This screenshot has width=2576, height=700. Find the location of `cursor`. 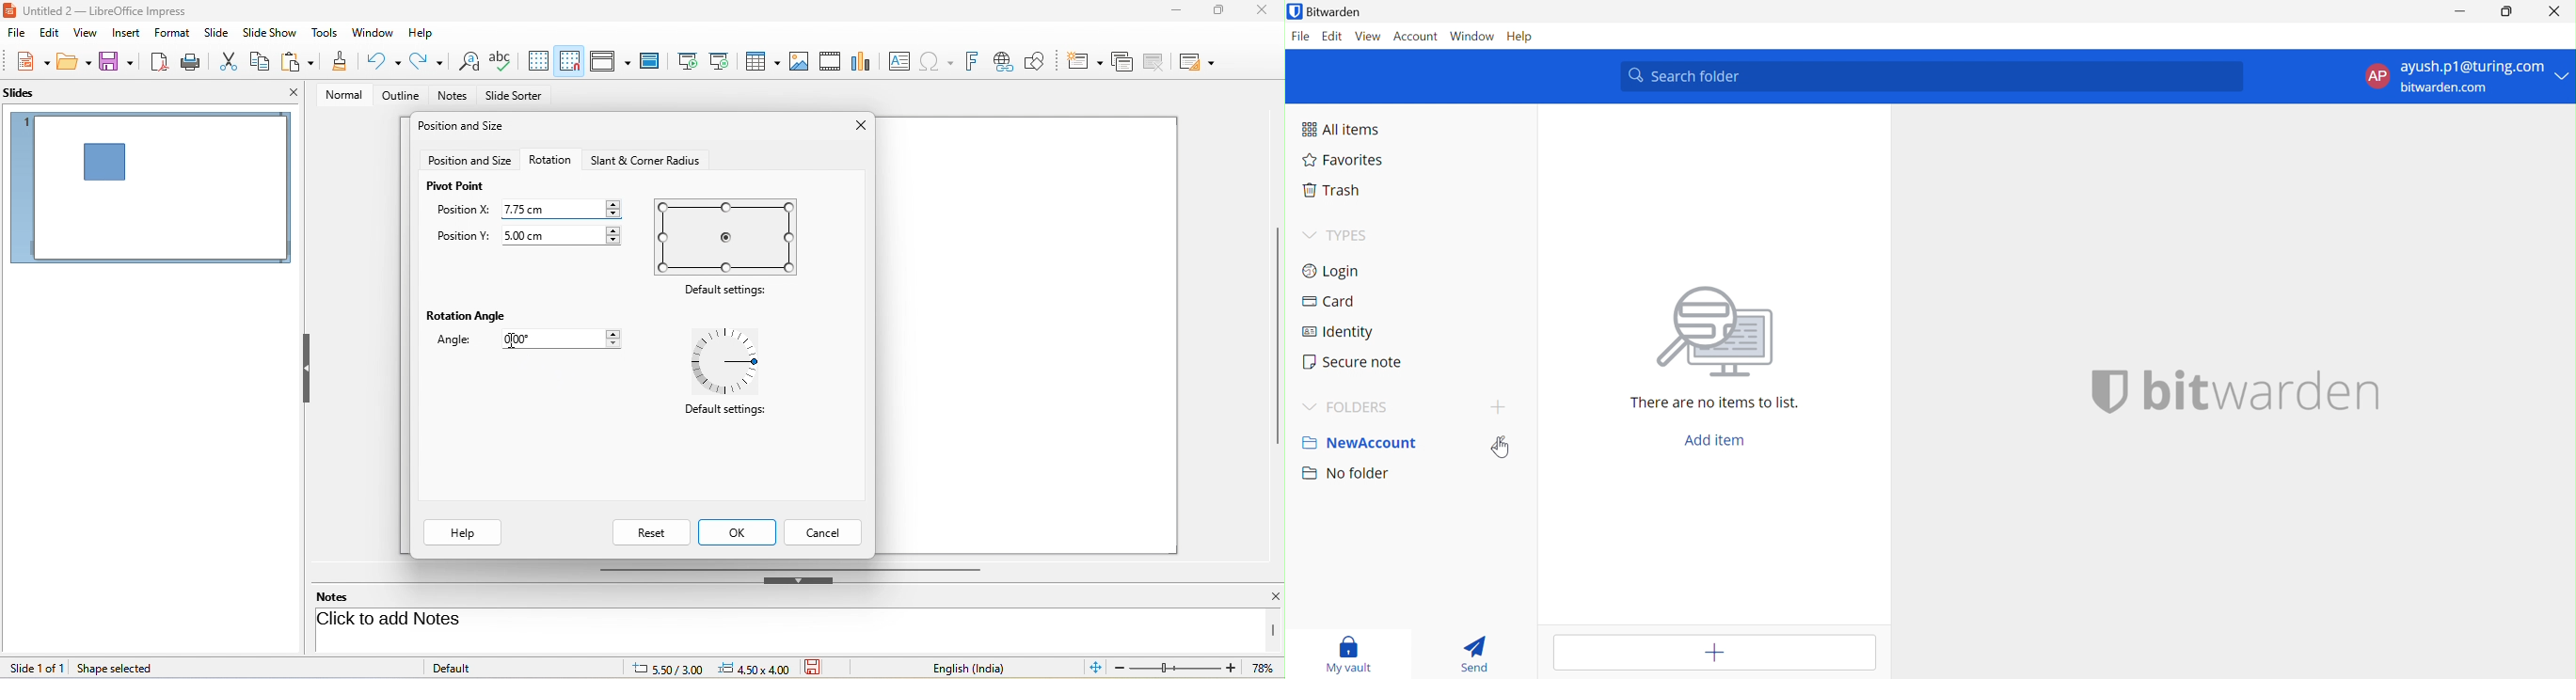

cursor is located at coordinates (1502, 449).